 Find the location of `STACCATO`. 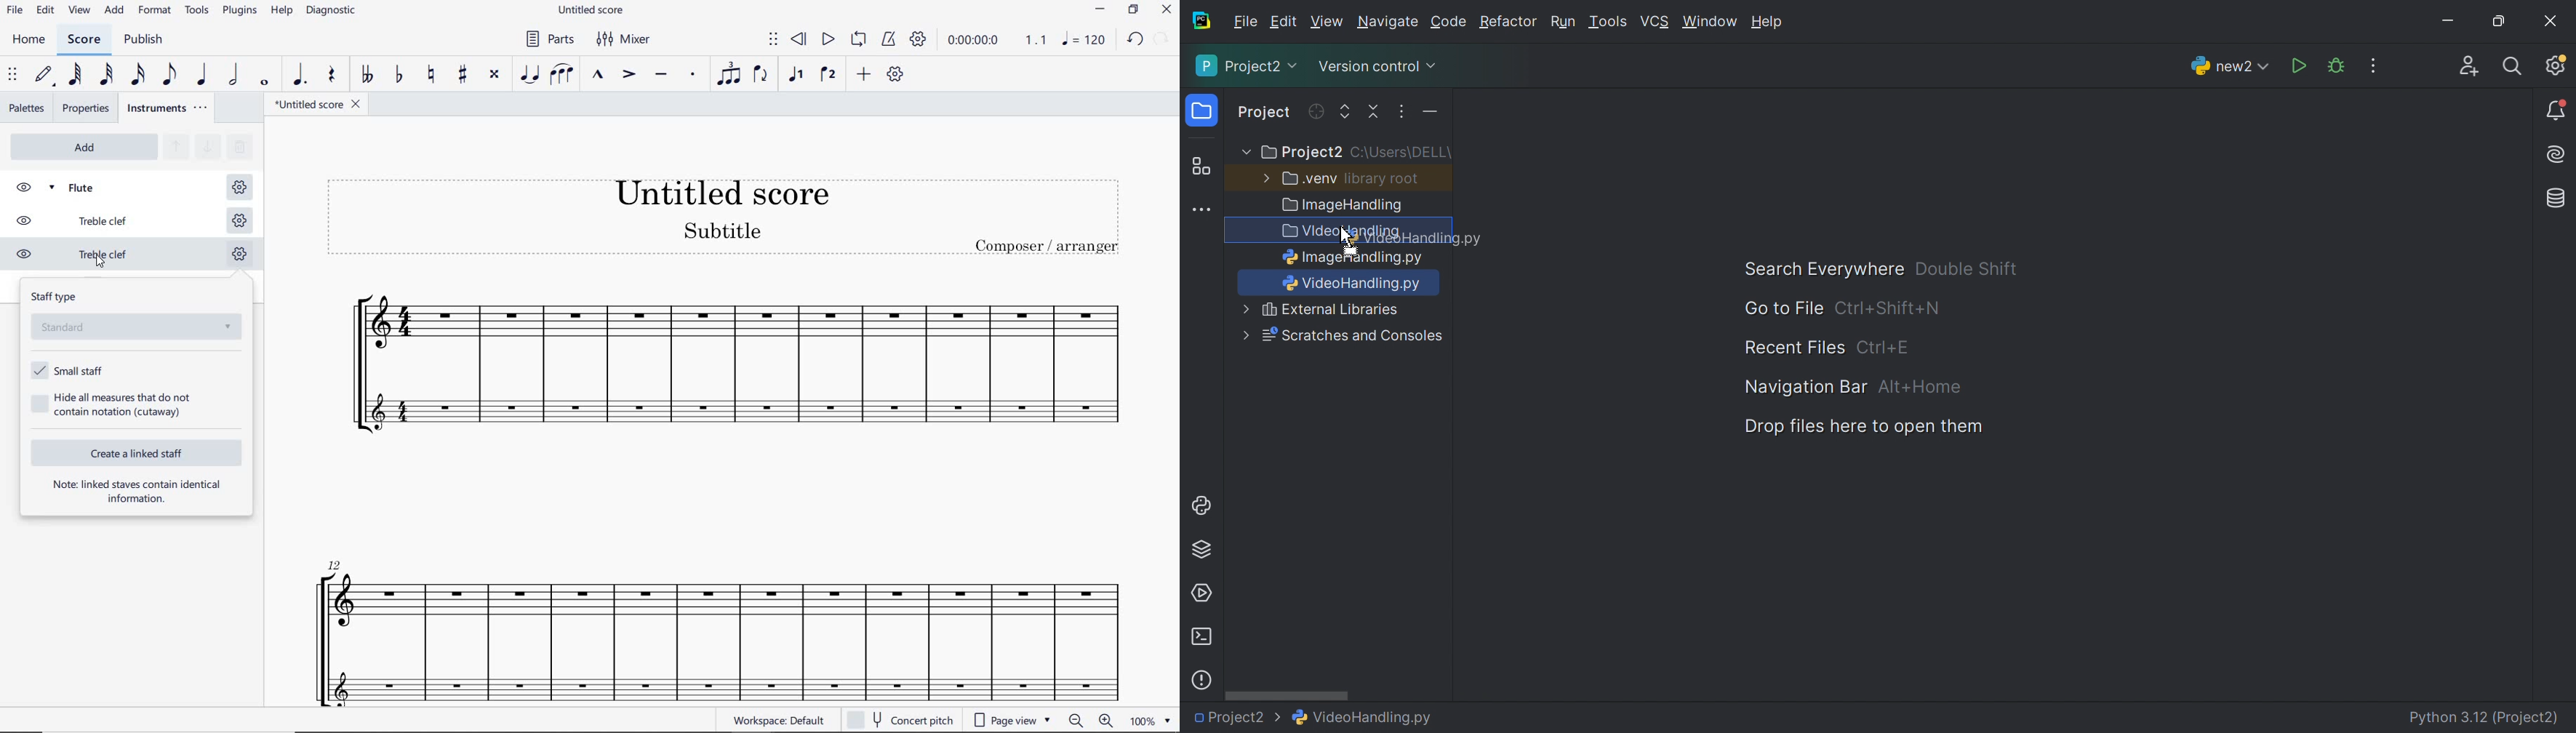

STACCATO is located at coordinates (691, 74).